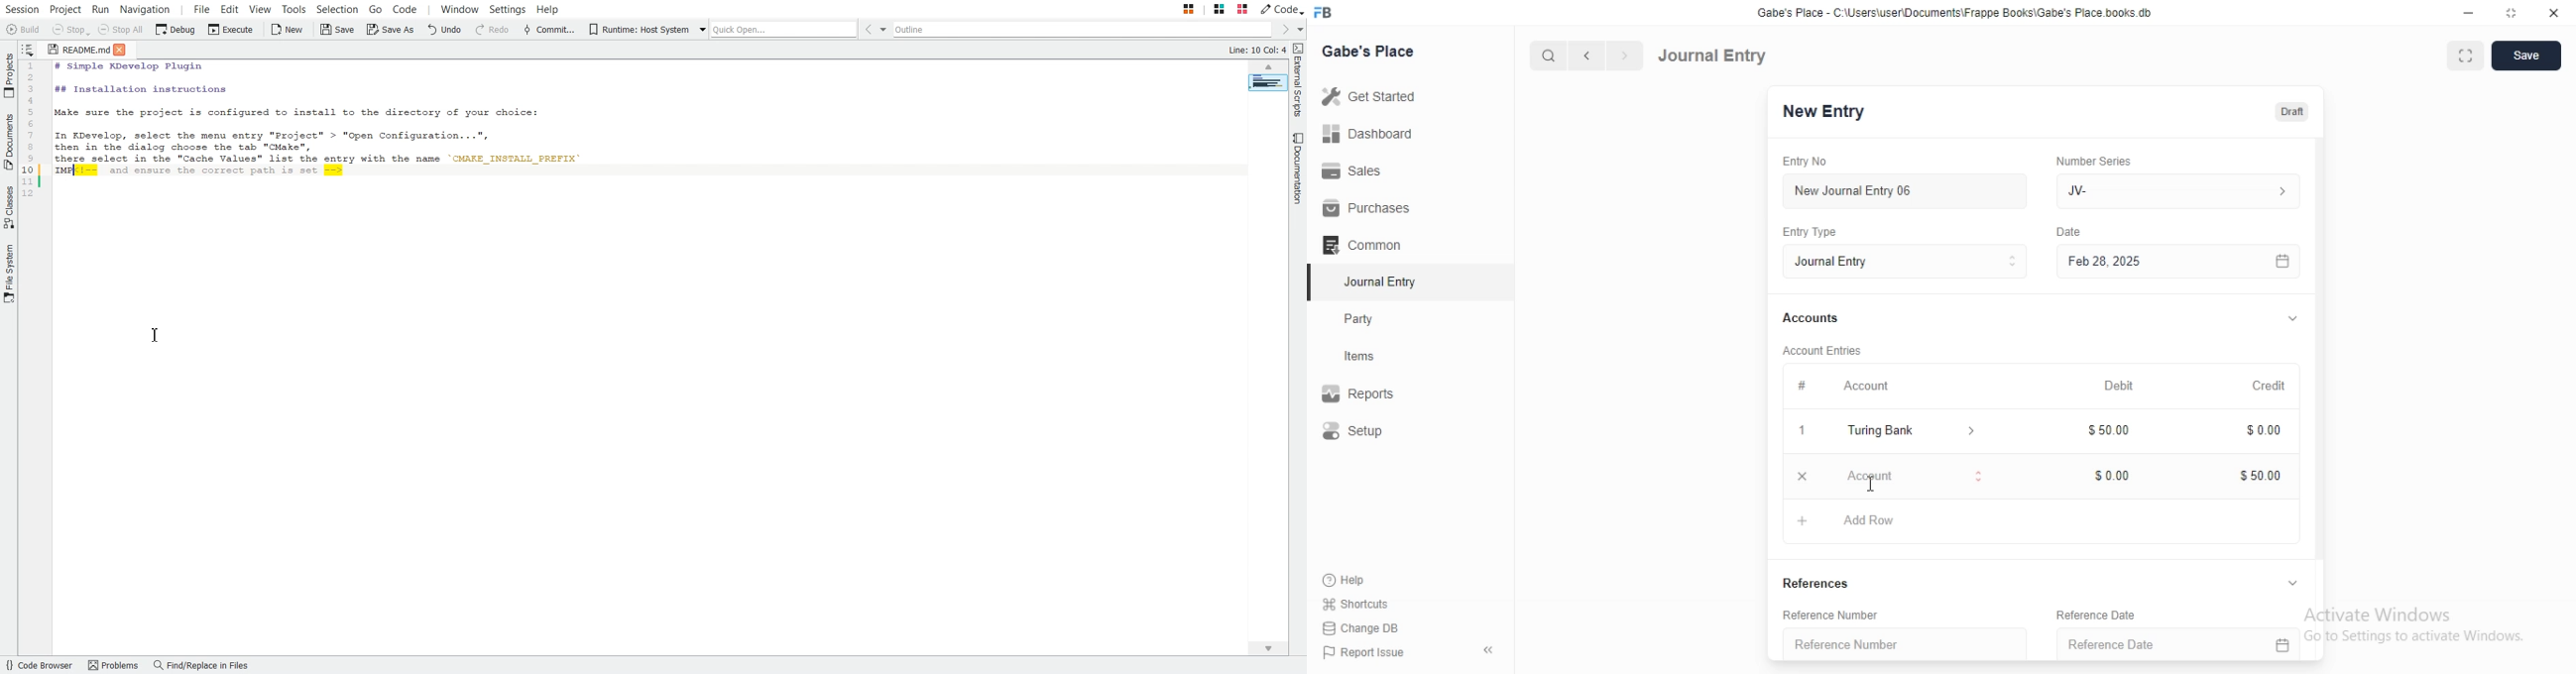  Describe the element at coordinates (1583, 56) in the screenshot. I see `previous` at that location.